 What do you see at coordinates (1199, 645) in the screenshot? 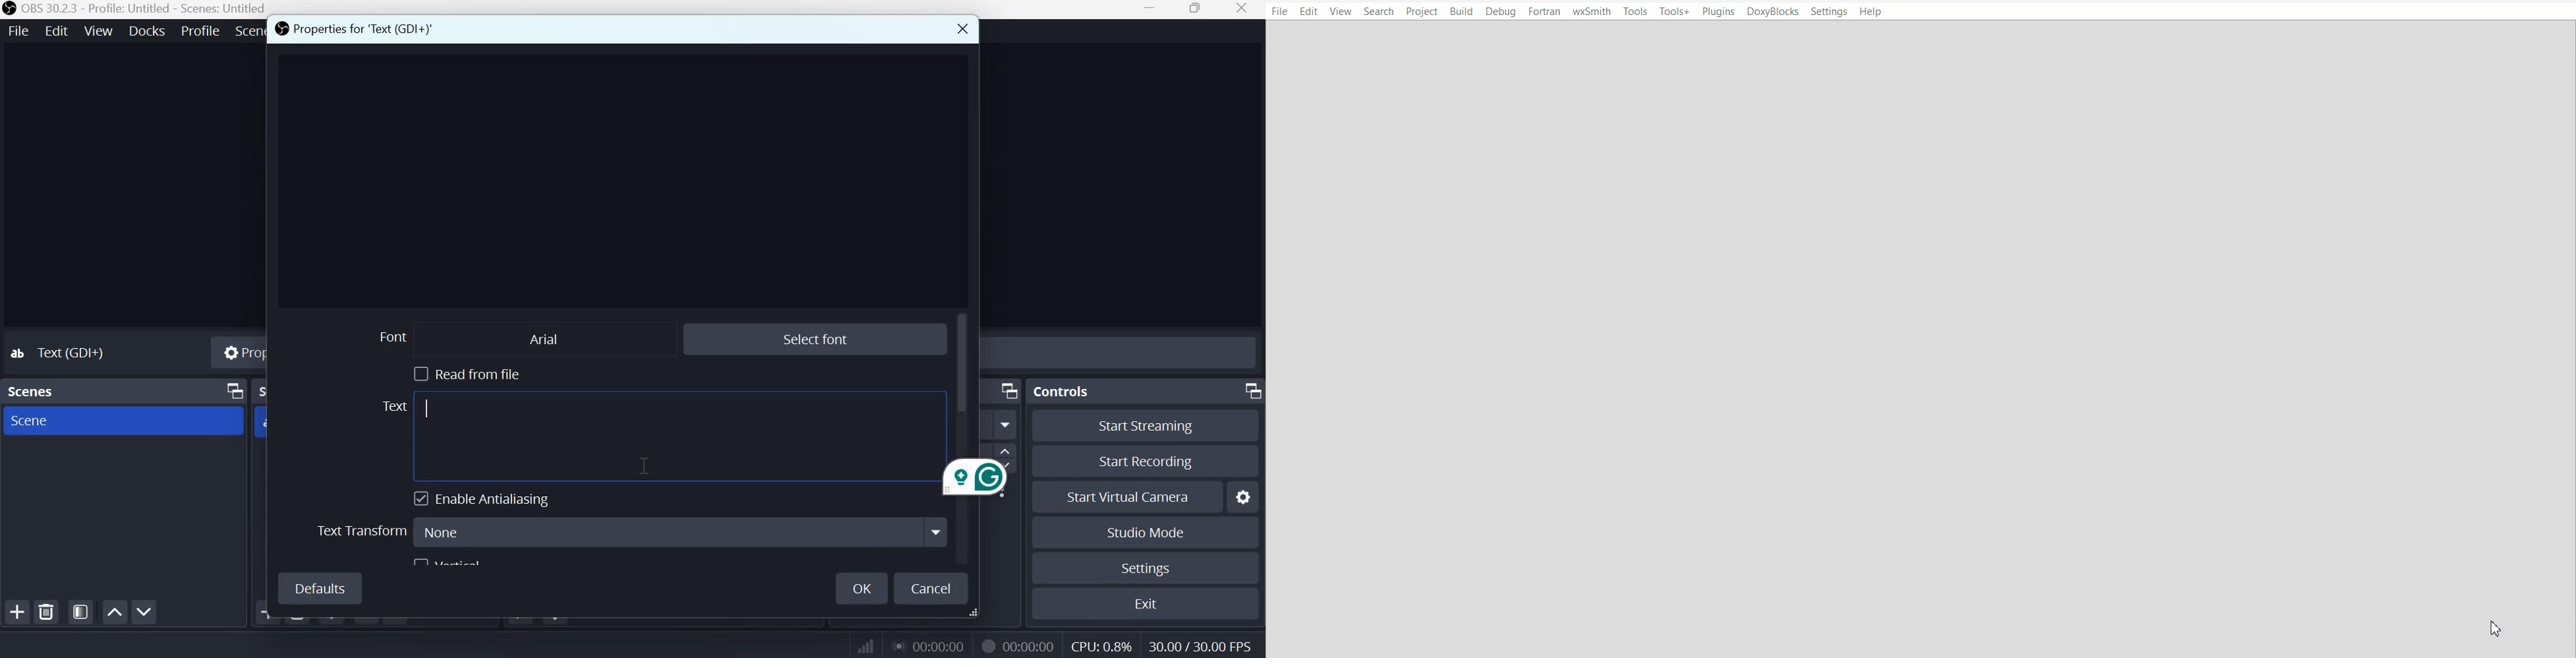
I see `30.00/30.00 FPS` at bounding box center [1199, 645].